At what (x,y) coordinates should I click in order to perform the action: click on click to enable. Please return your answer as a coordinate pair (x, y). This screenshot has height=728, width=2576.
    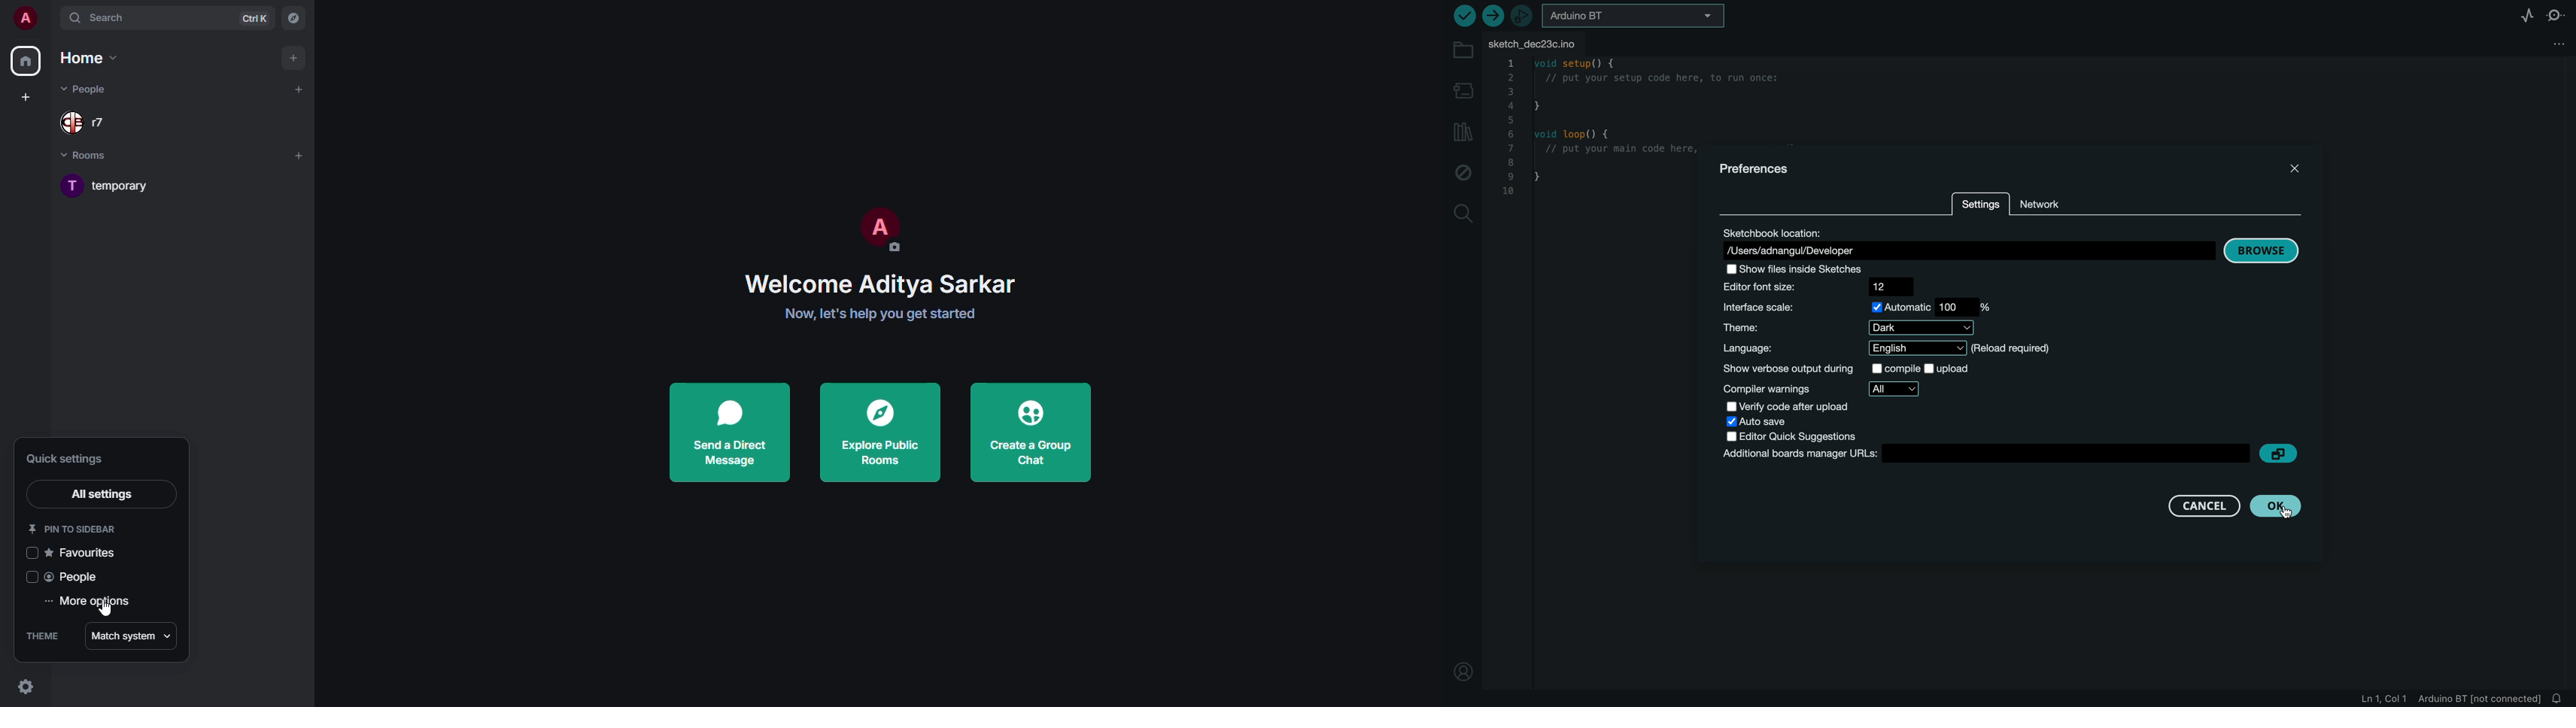
    Looking at the image, I should click on (32, 553).